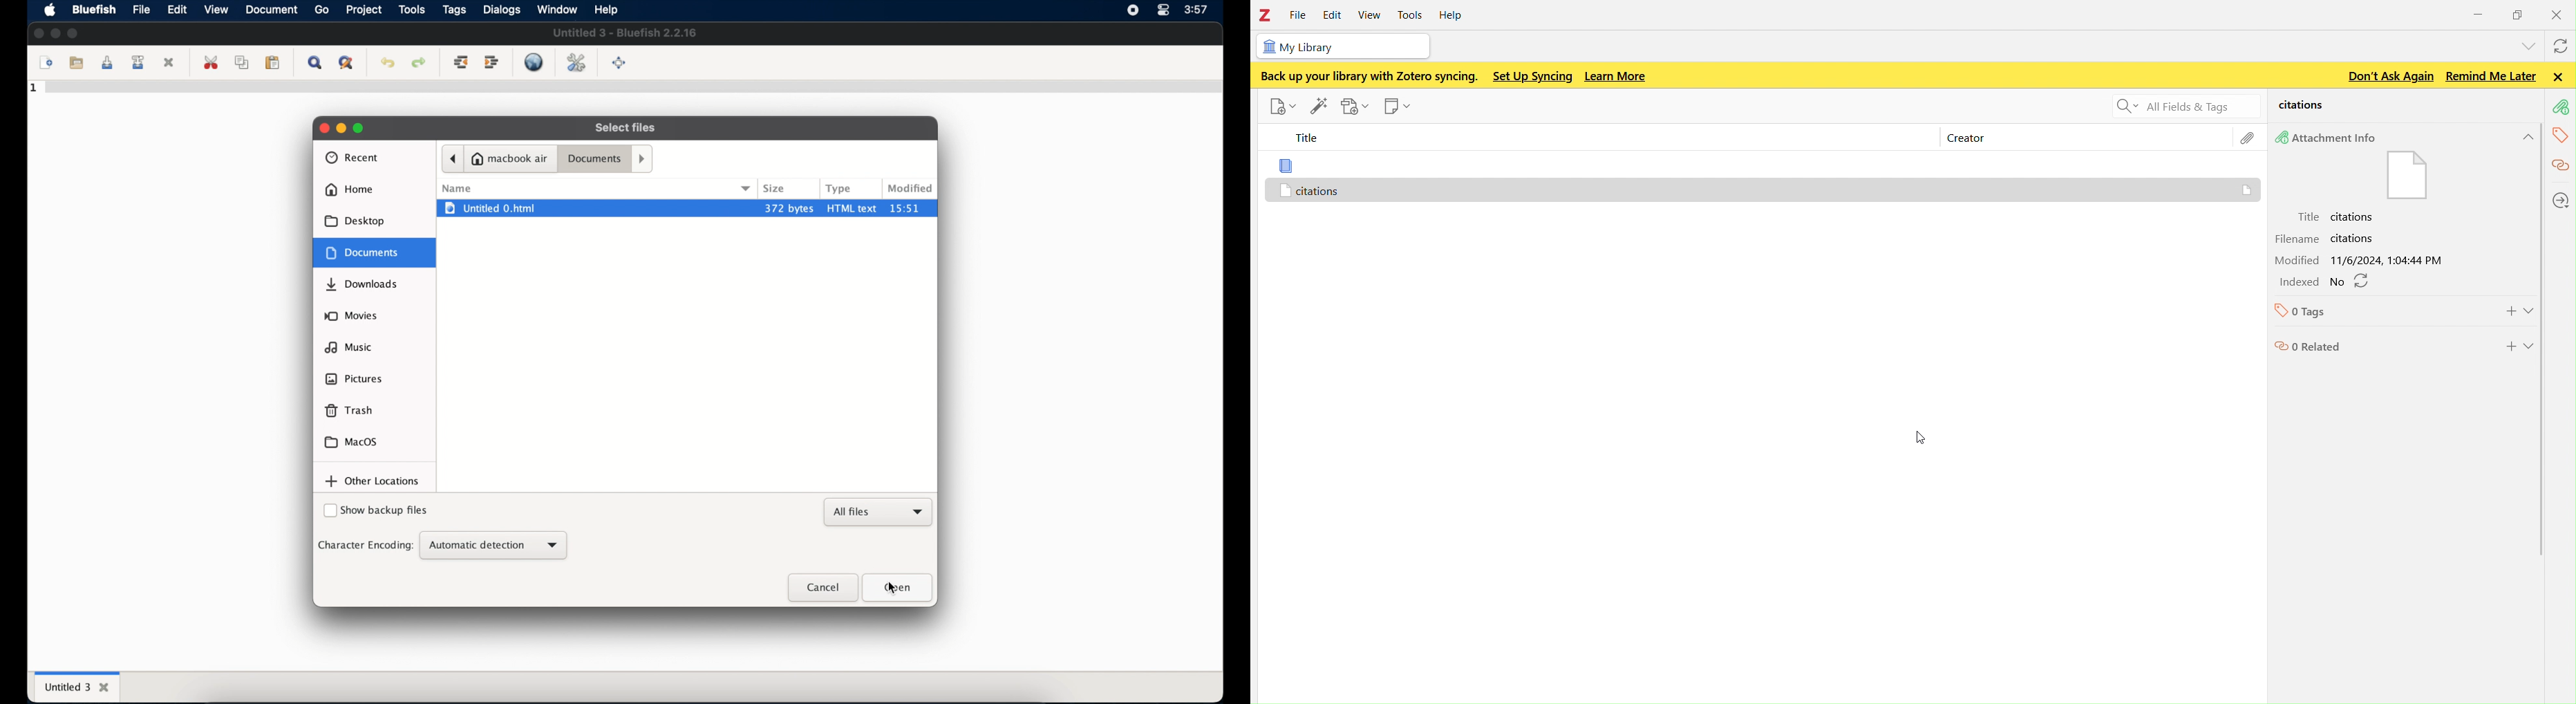  Describe the element at coordinates (2503, 310) in the screenshot. I see `Add` at that location.